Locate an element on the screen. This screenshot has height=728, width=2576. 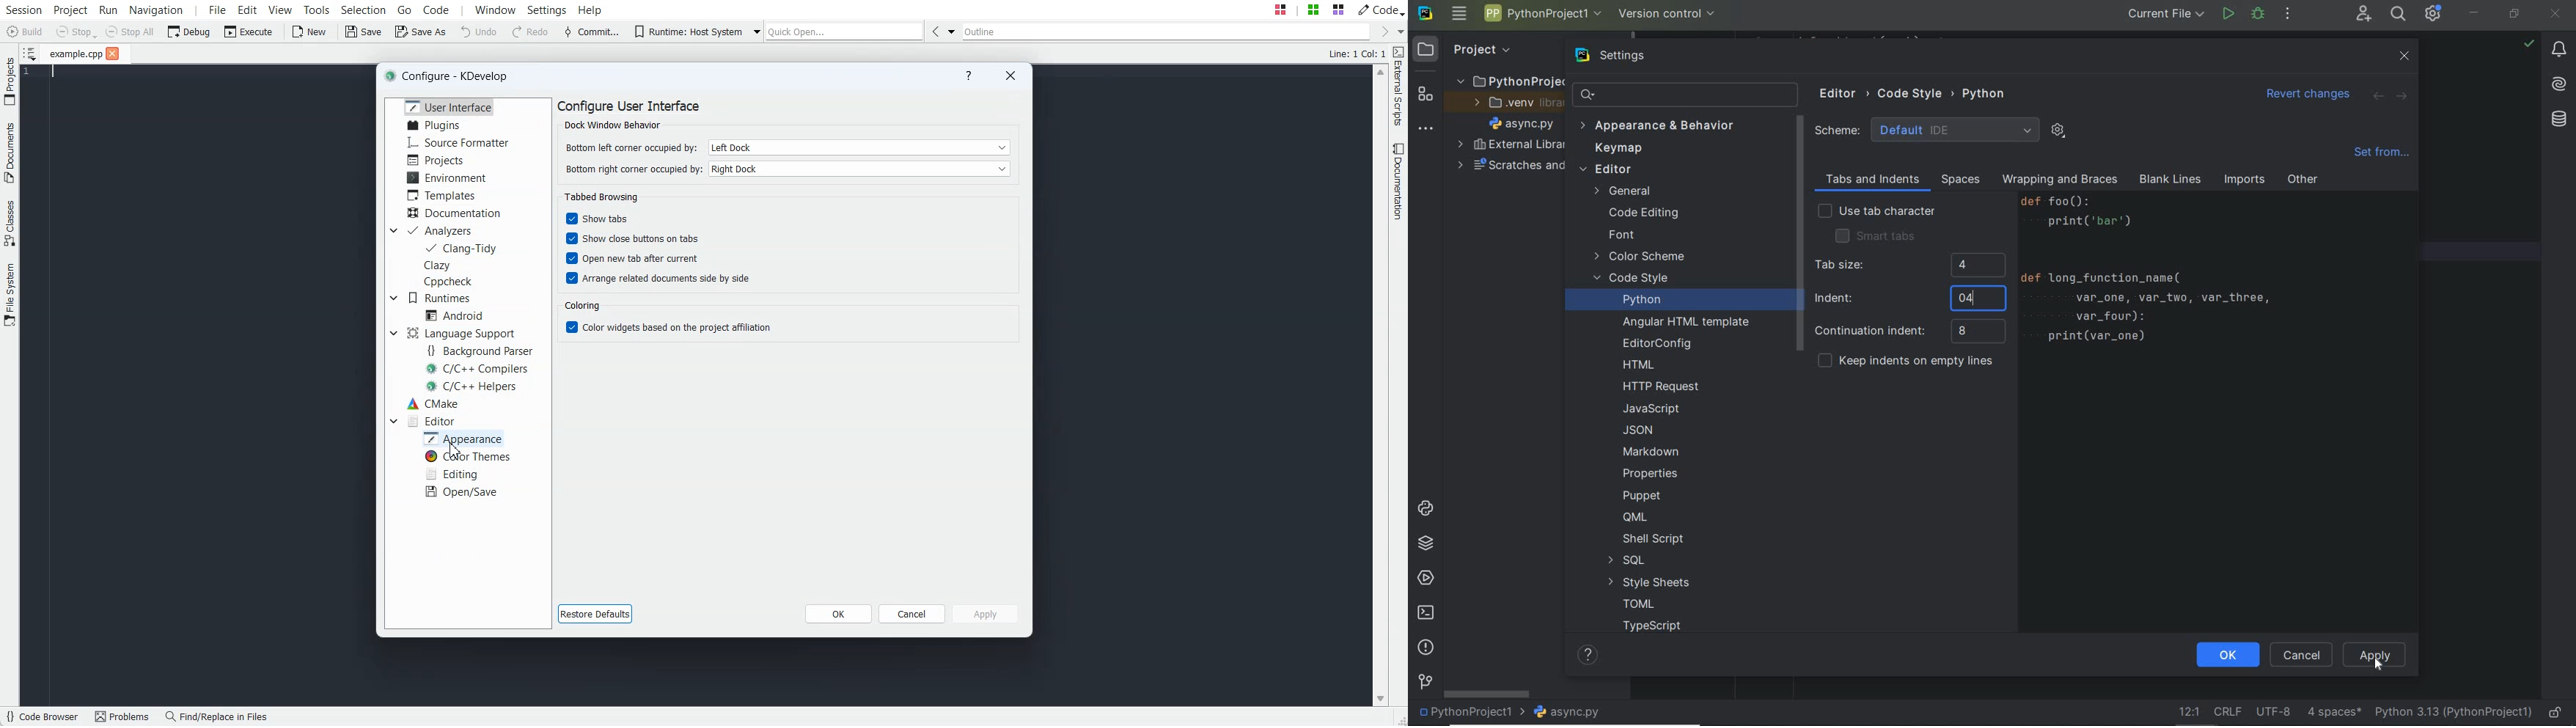
User Interface is located at coordinates (449, 106).